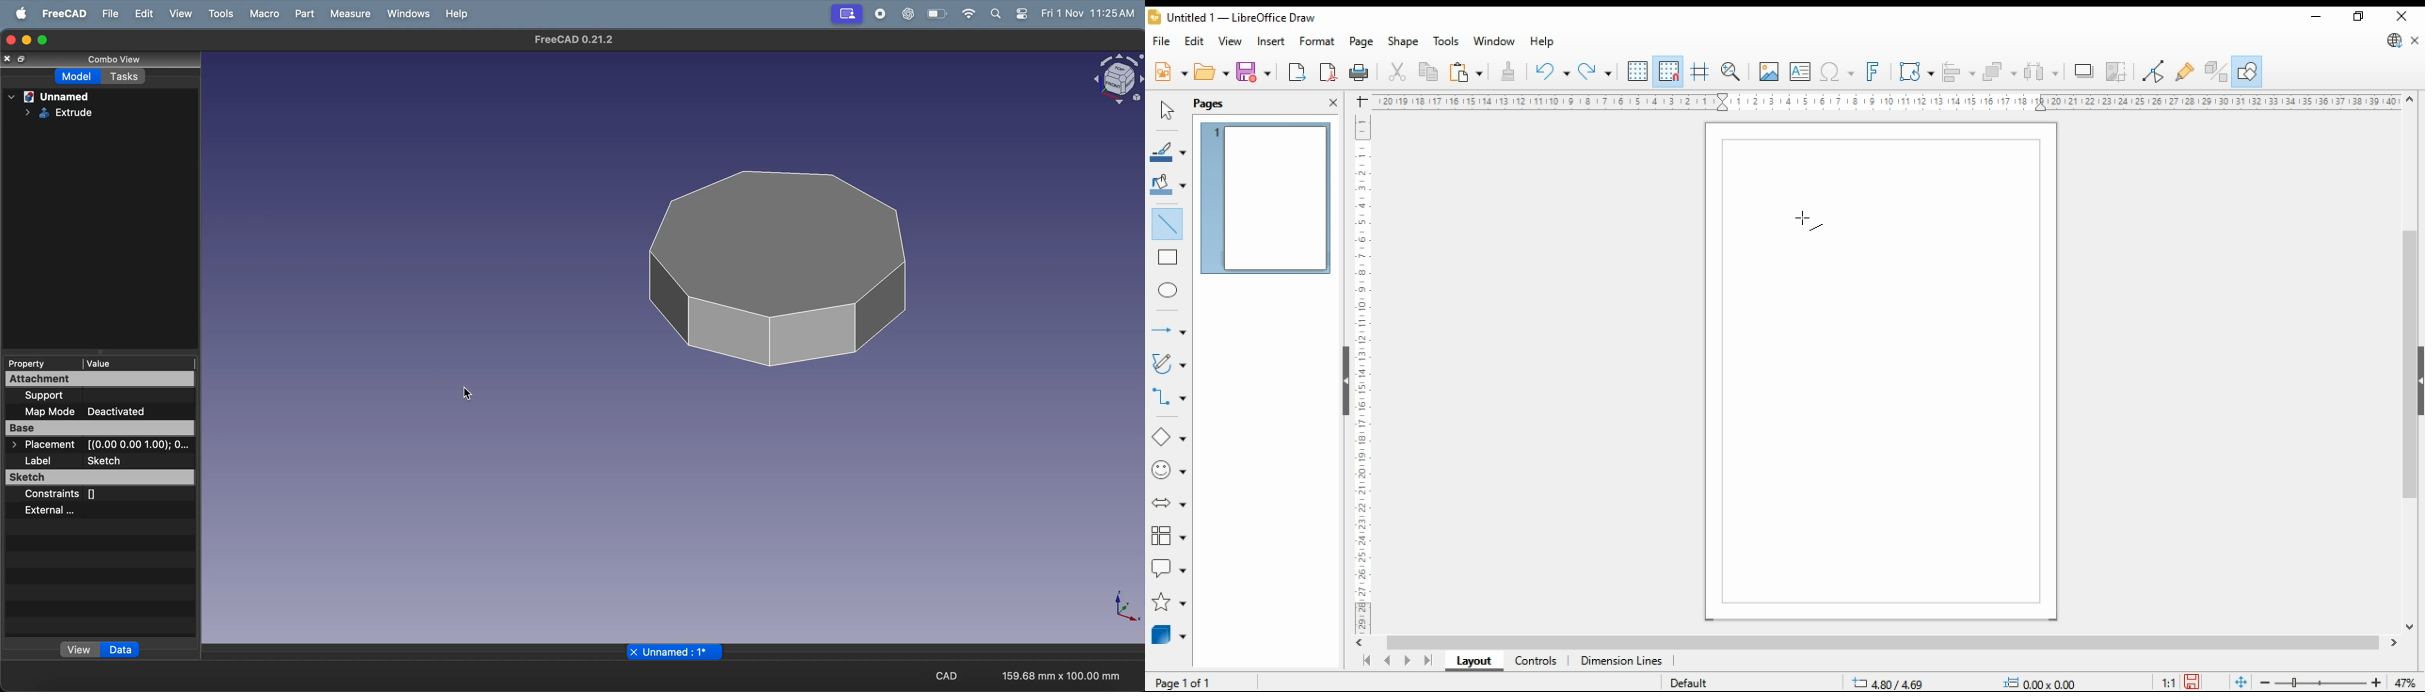  What do you see at coordinates (671, 651) in the screenshot?
I see `x Unnamed : 1*` at bounding box center [671, 651].